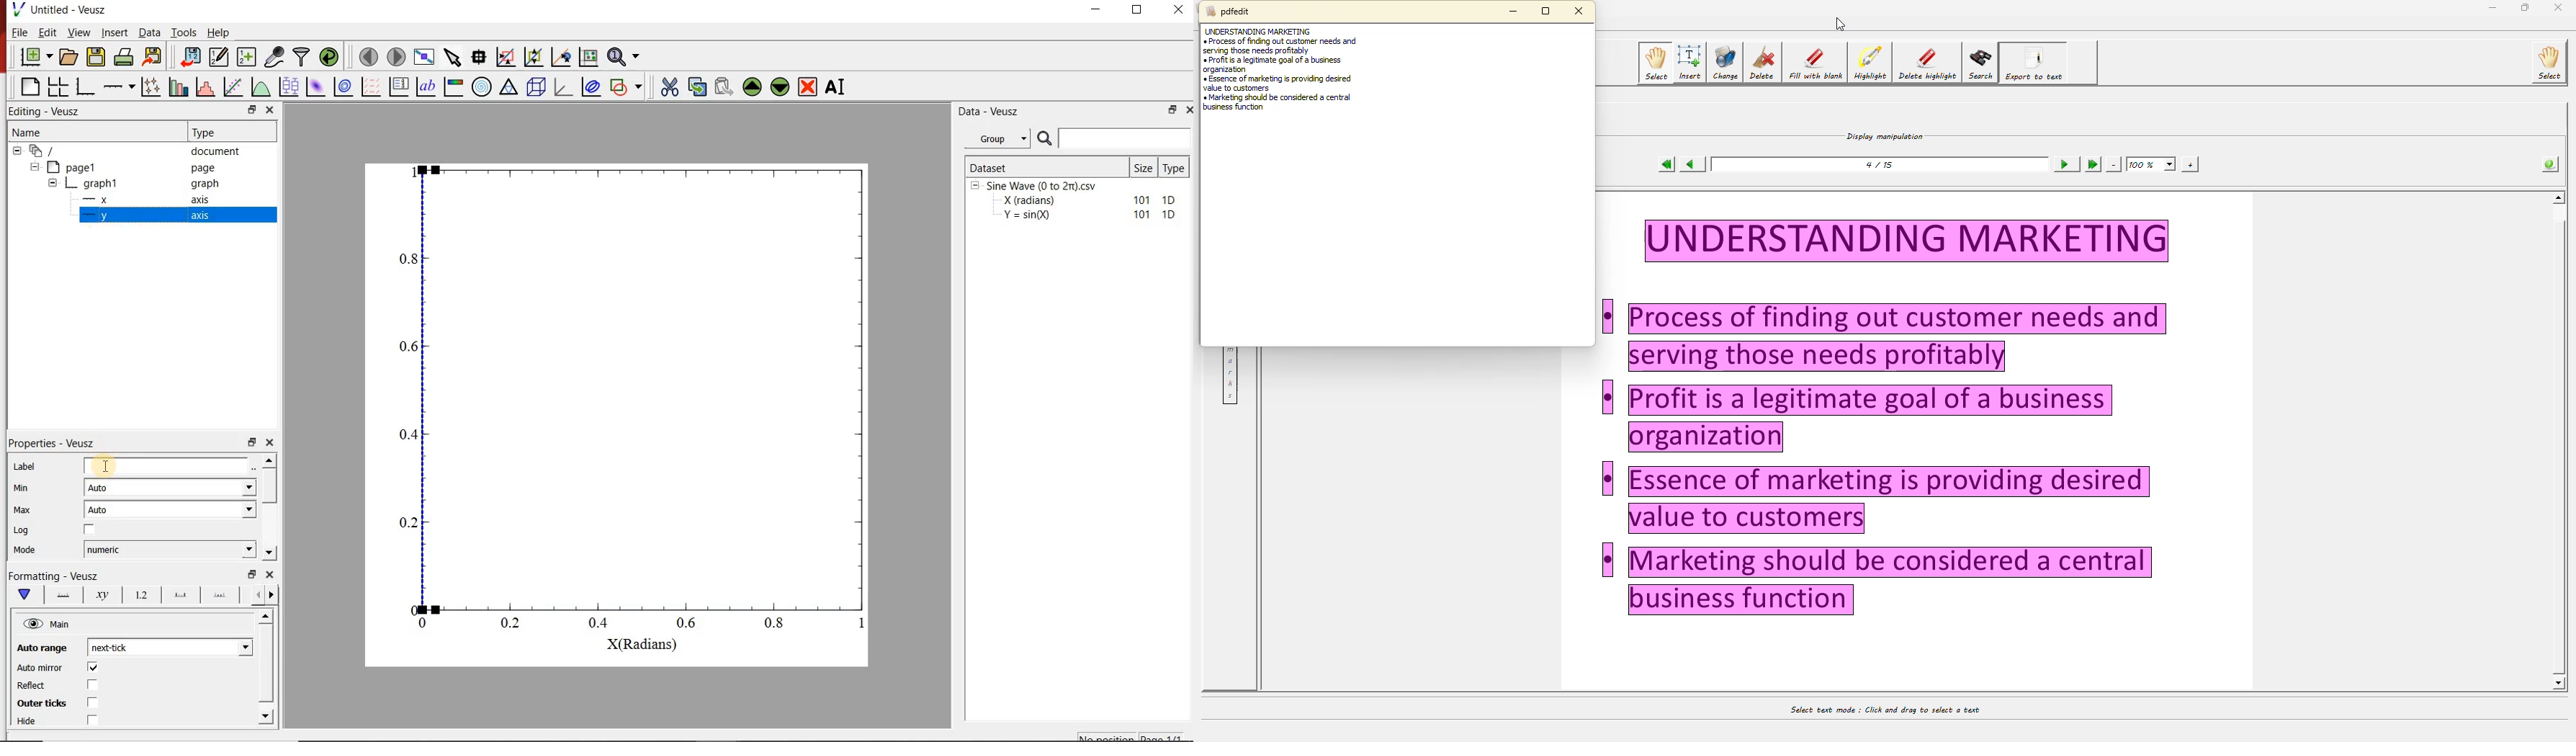  What do you see at coordinates (25, 551) in the screenshot?
I see `Mode` at bounding box center [25, 551].